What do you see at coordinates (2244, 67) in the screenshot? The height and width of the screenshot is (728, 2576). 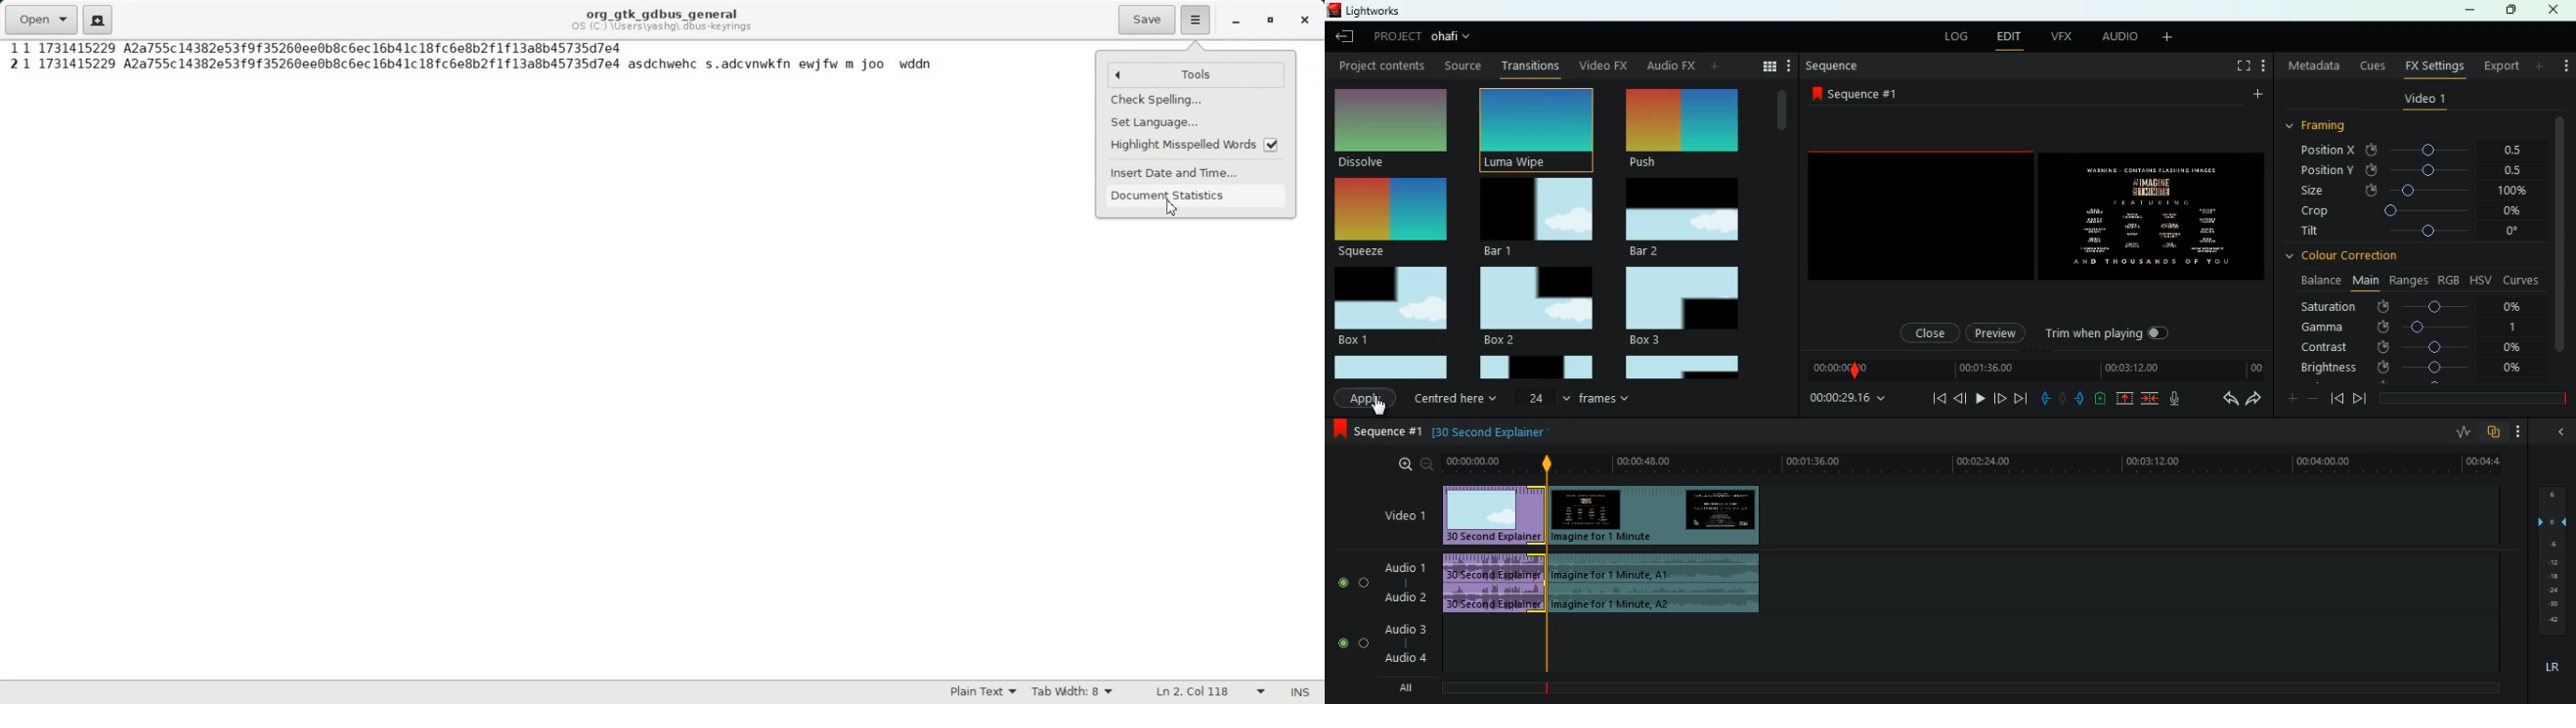 I see `full screen` at bounding box center [2244, 67].